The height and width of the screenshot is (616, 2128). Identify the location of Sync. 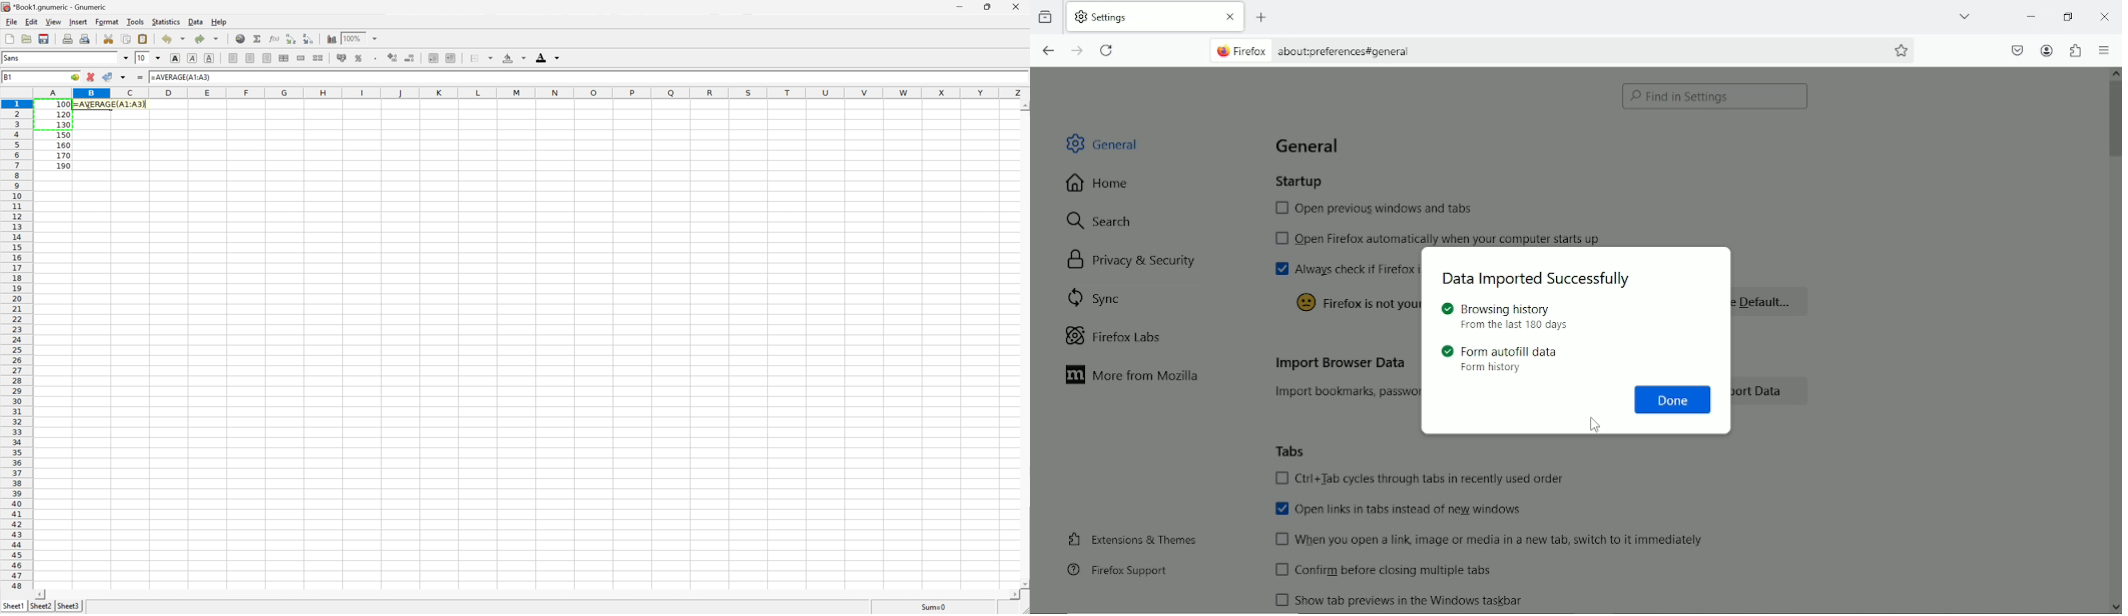
(1101, 298).